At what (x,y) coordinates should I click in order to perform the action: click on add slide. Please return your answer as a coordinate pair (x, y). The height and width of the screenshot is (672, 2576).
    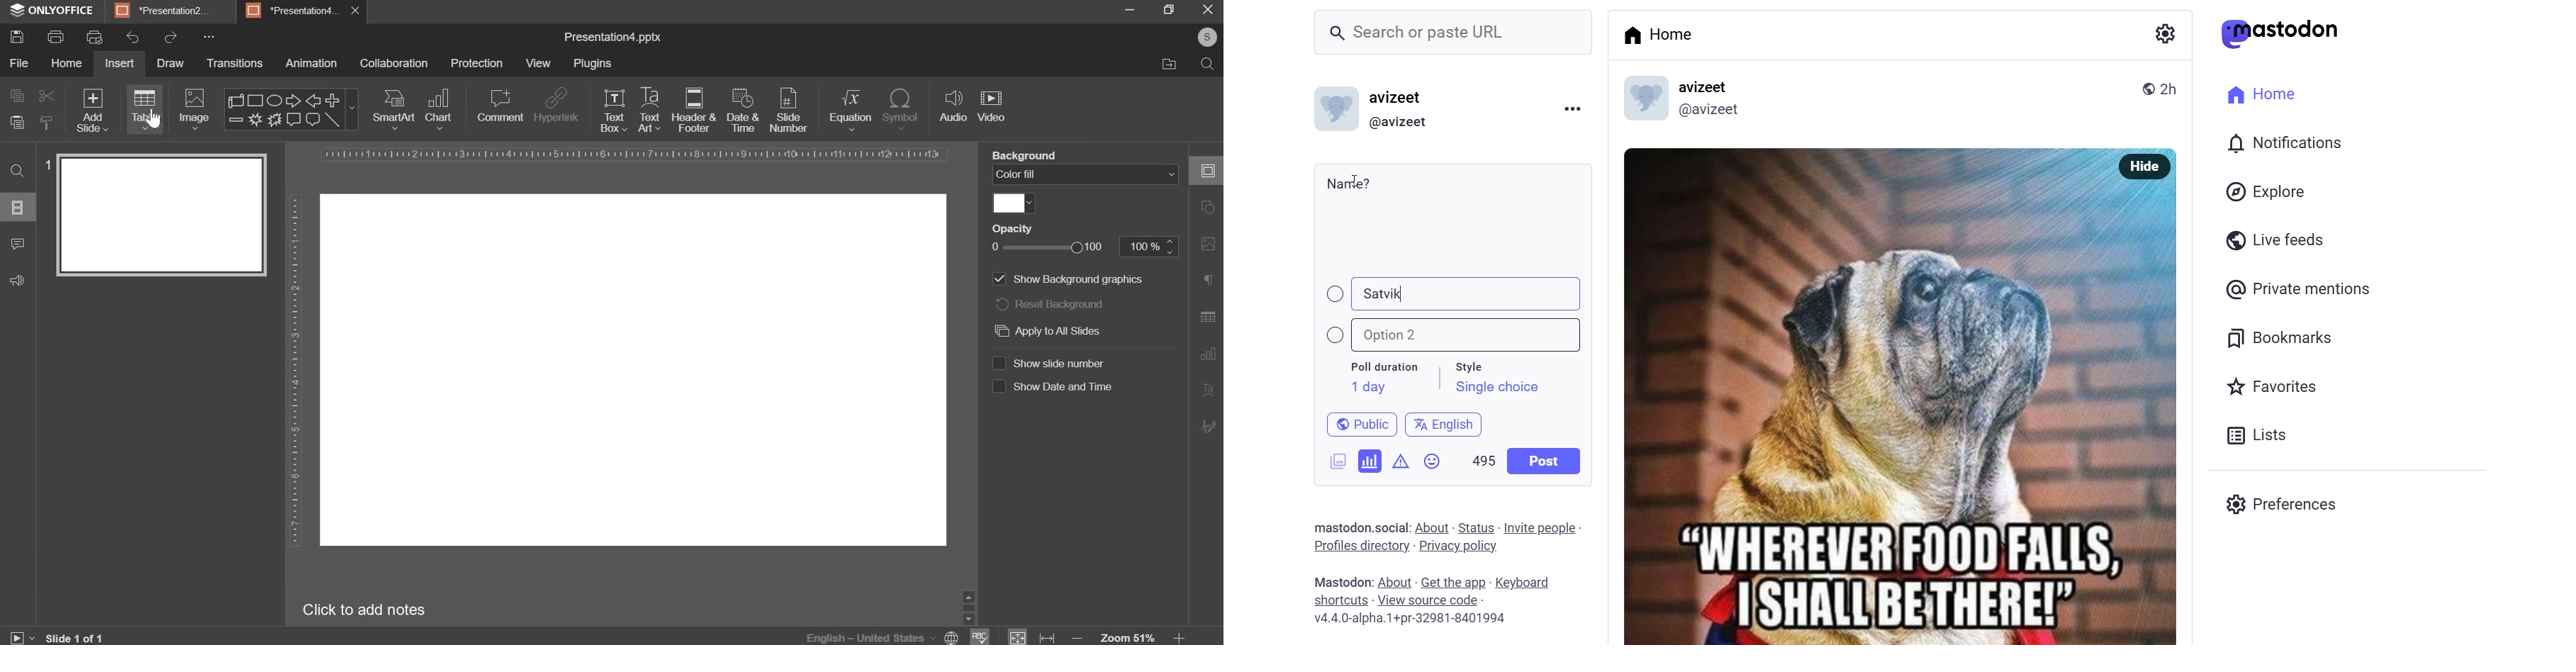
    Looking at the image, I should click on (92, 110).